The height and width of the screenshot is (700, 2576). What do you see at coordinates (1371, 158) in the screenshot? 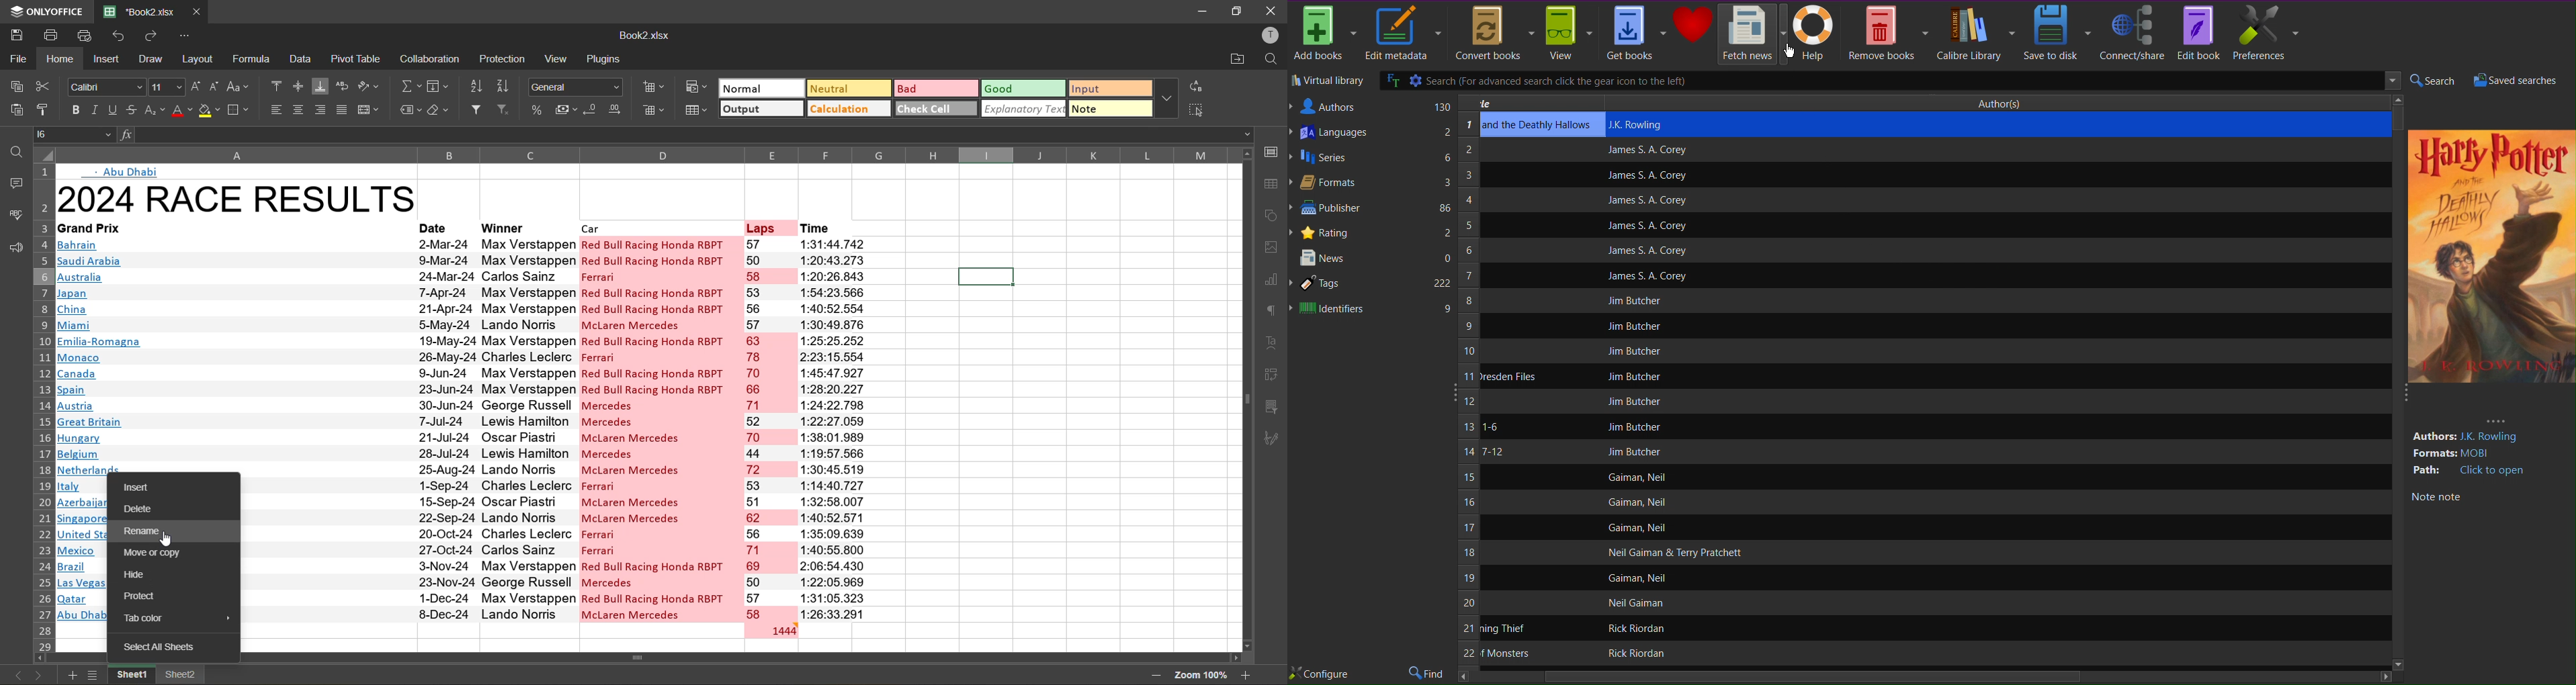
I see `Series` at bounding box center [1371, 158].